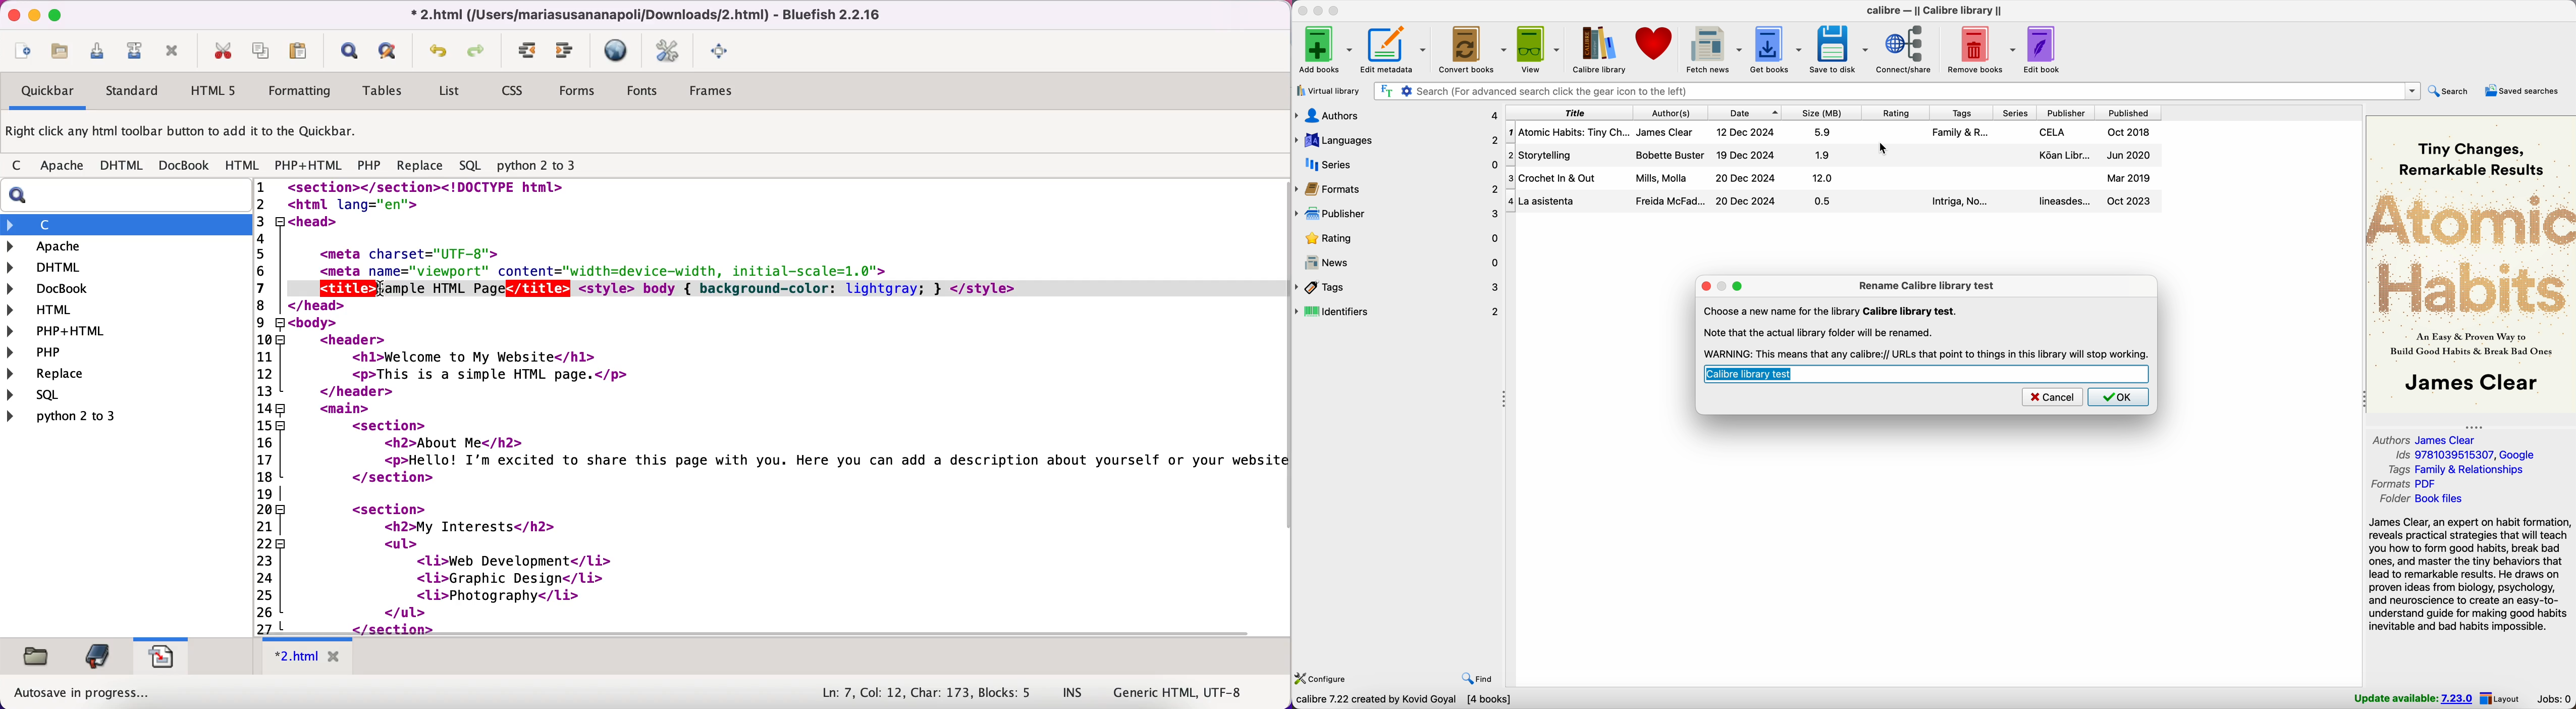  What do you see at coordinates (1397, 115) in the screenshot?
I see `authors` at bounding box center [1397, 115].